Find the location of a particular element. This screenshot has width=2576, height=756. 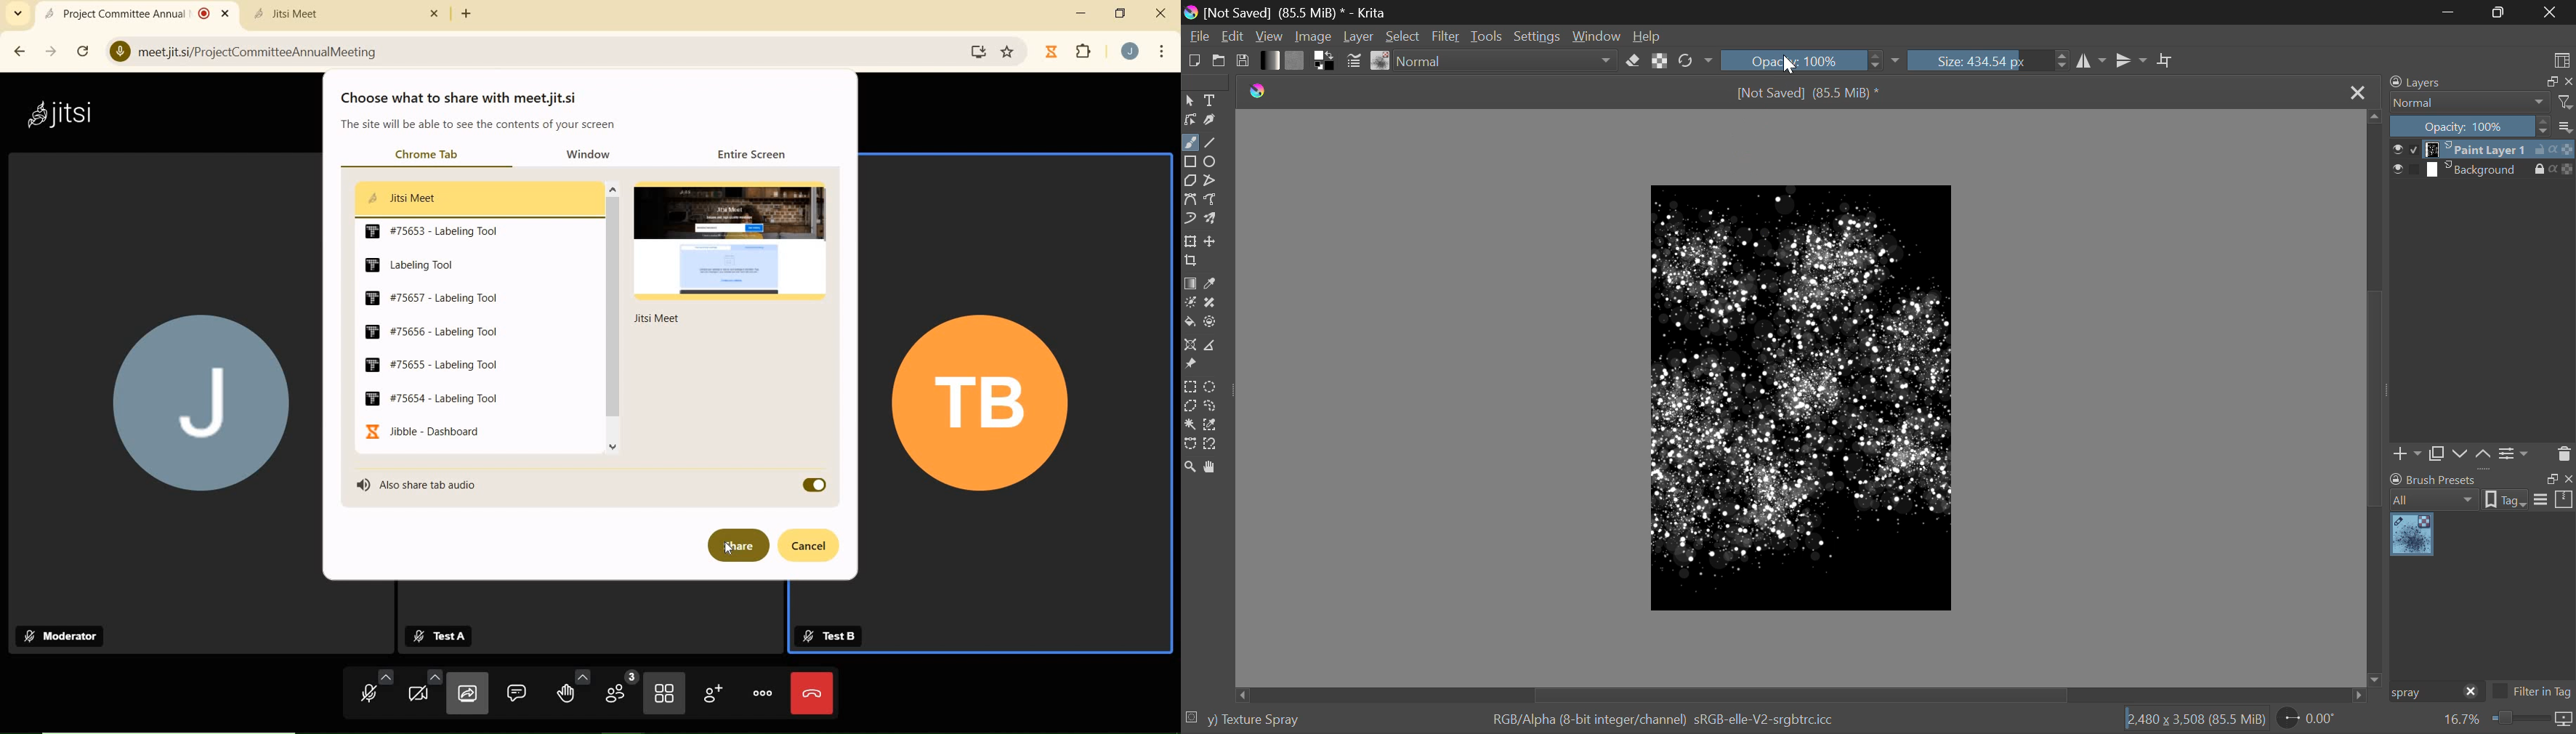

Polygon Selection is located at coordinates (1190, 405).